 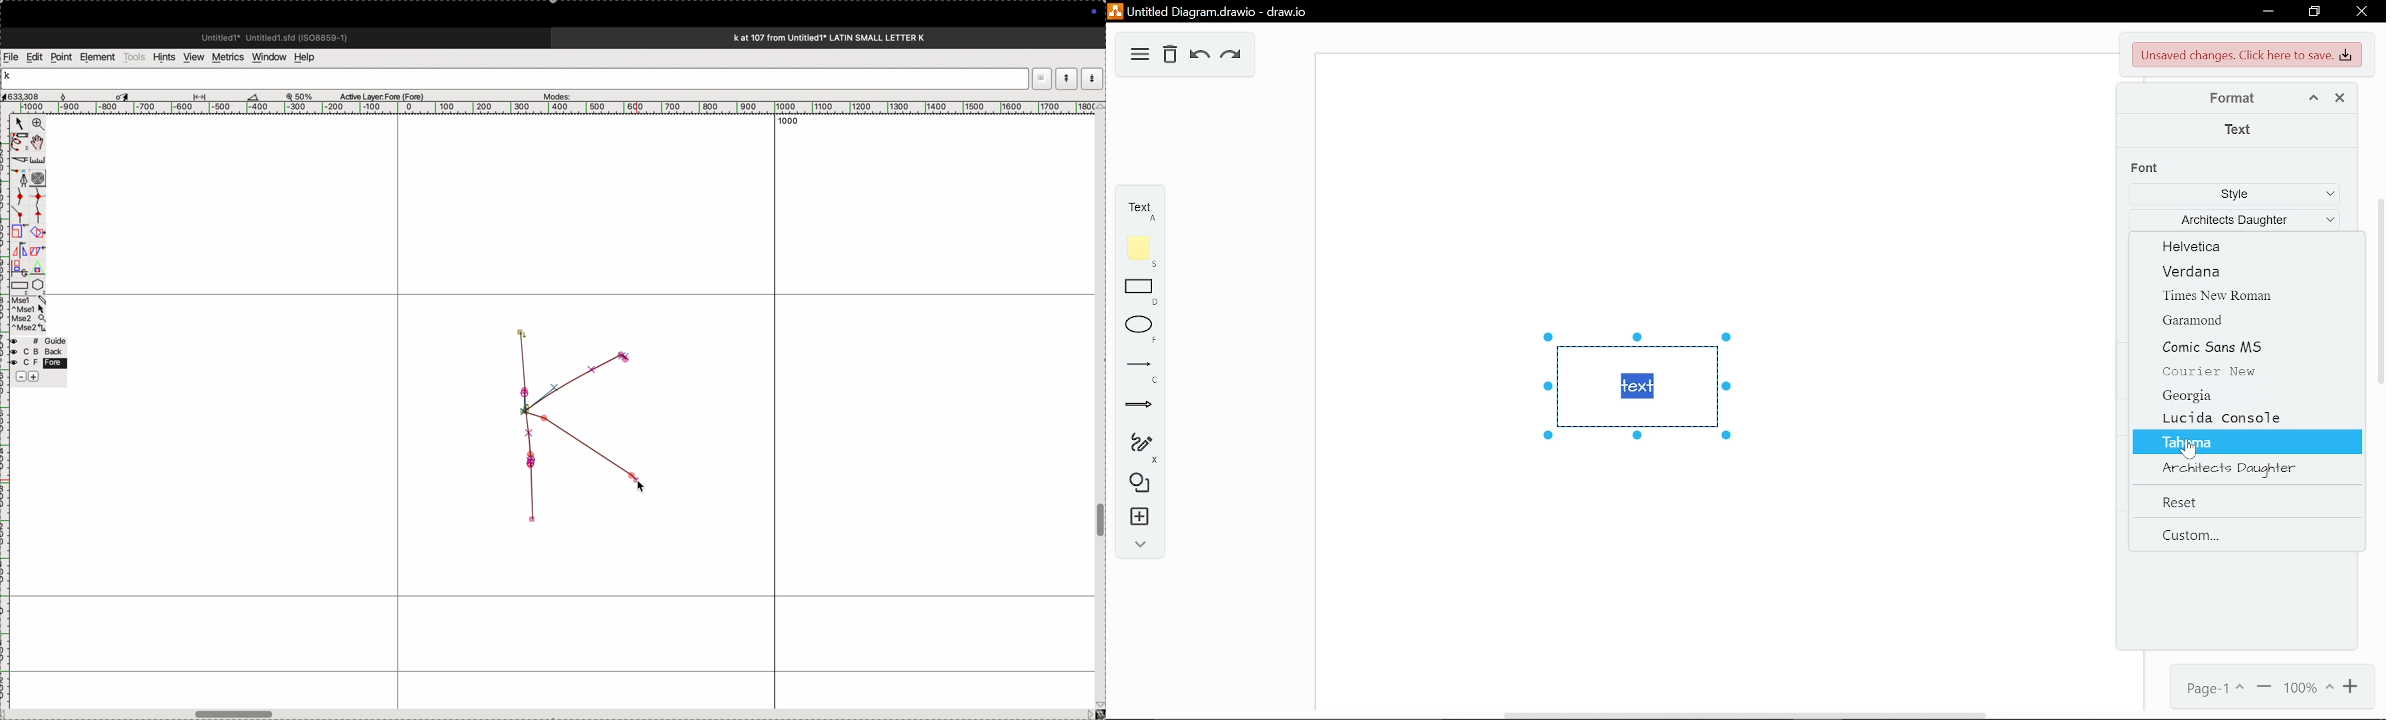 What do you see at coordinates (227, 57) in the screenshot?
I see `metrics` at bounding box center [227, 57].